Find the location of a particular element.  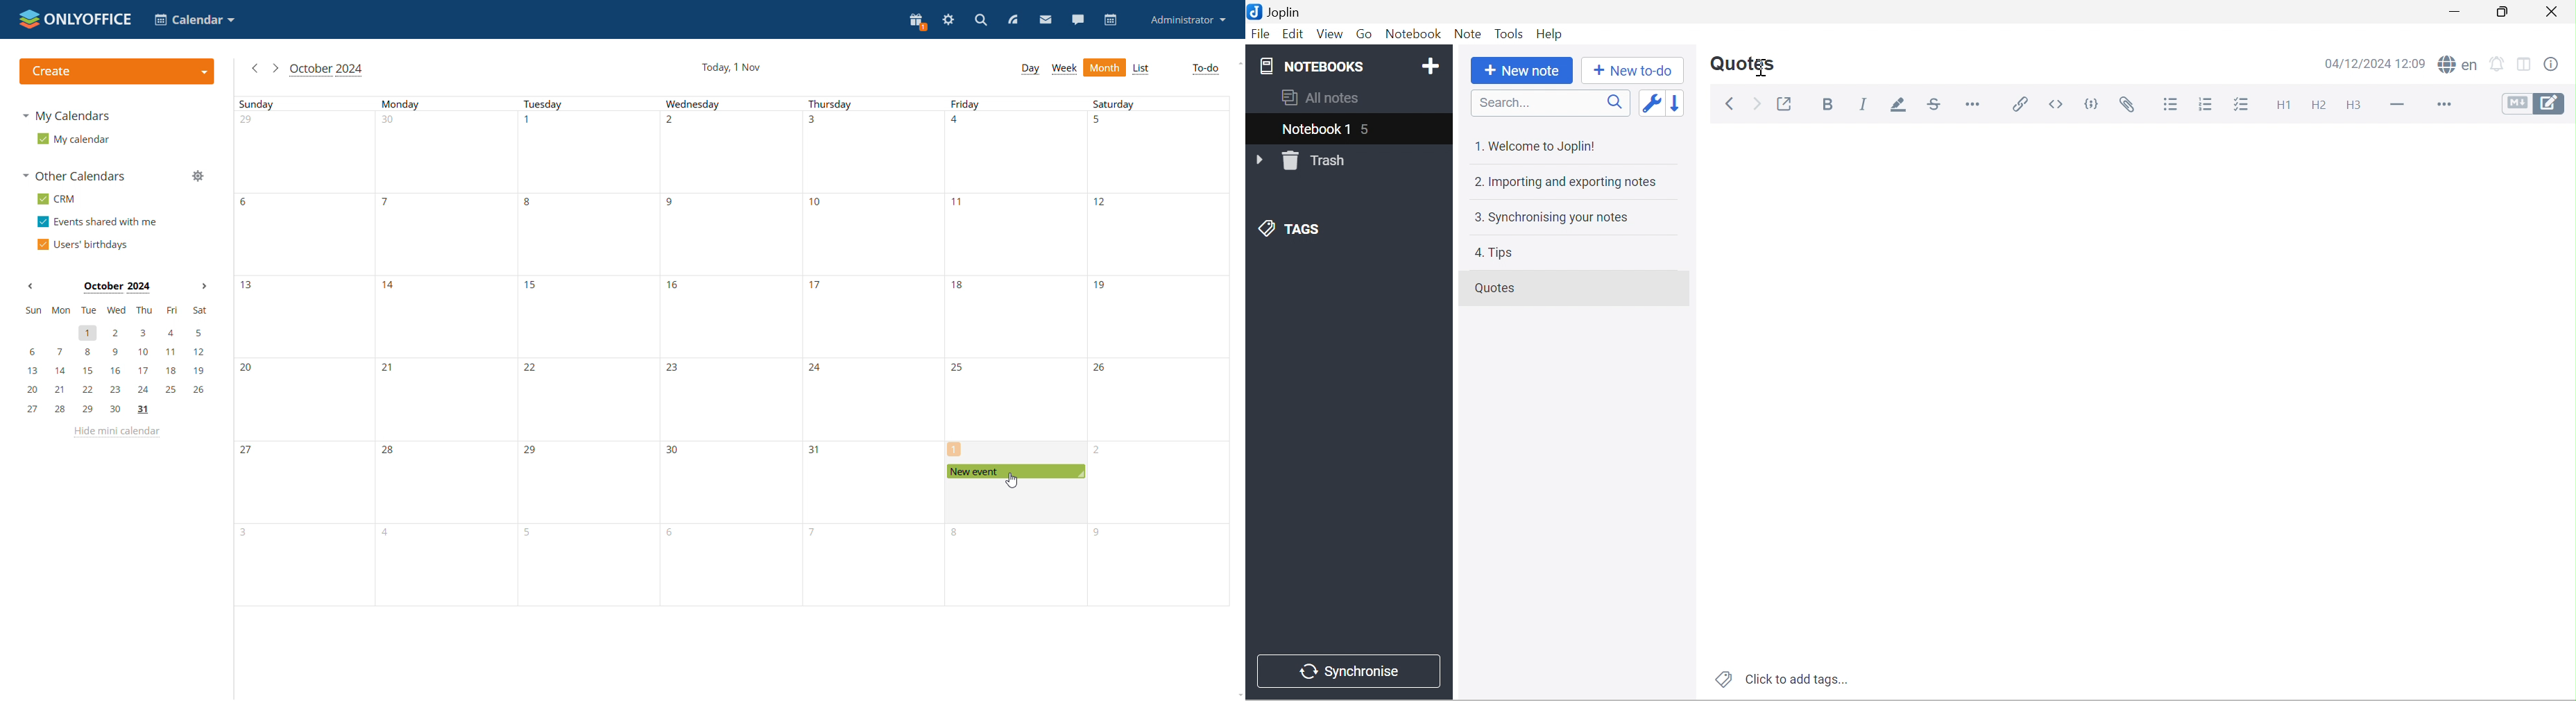

5 is located at coordinates (1369, 128).